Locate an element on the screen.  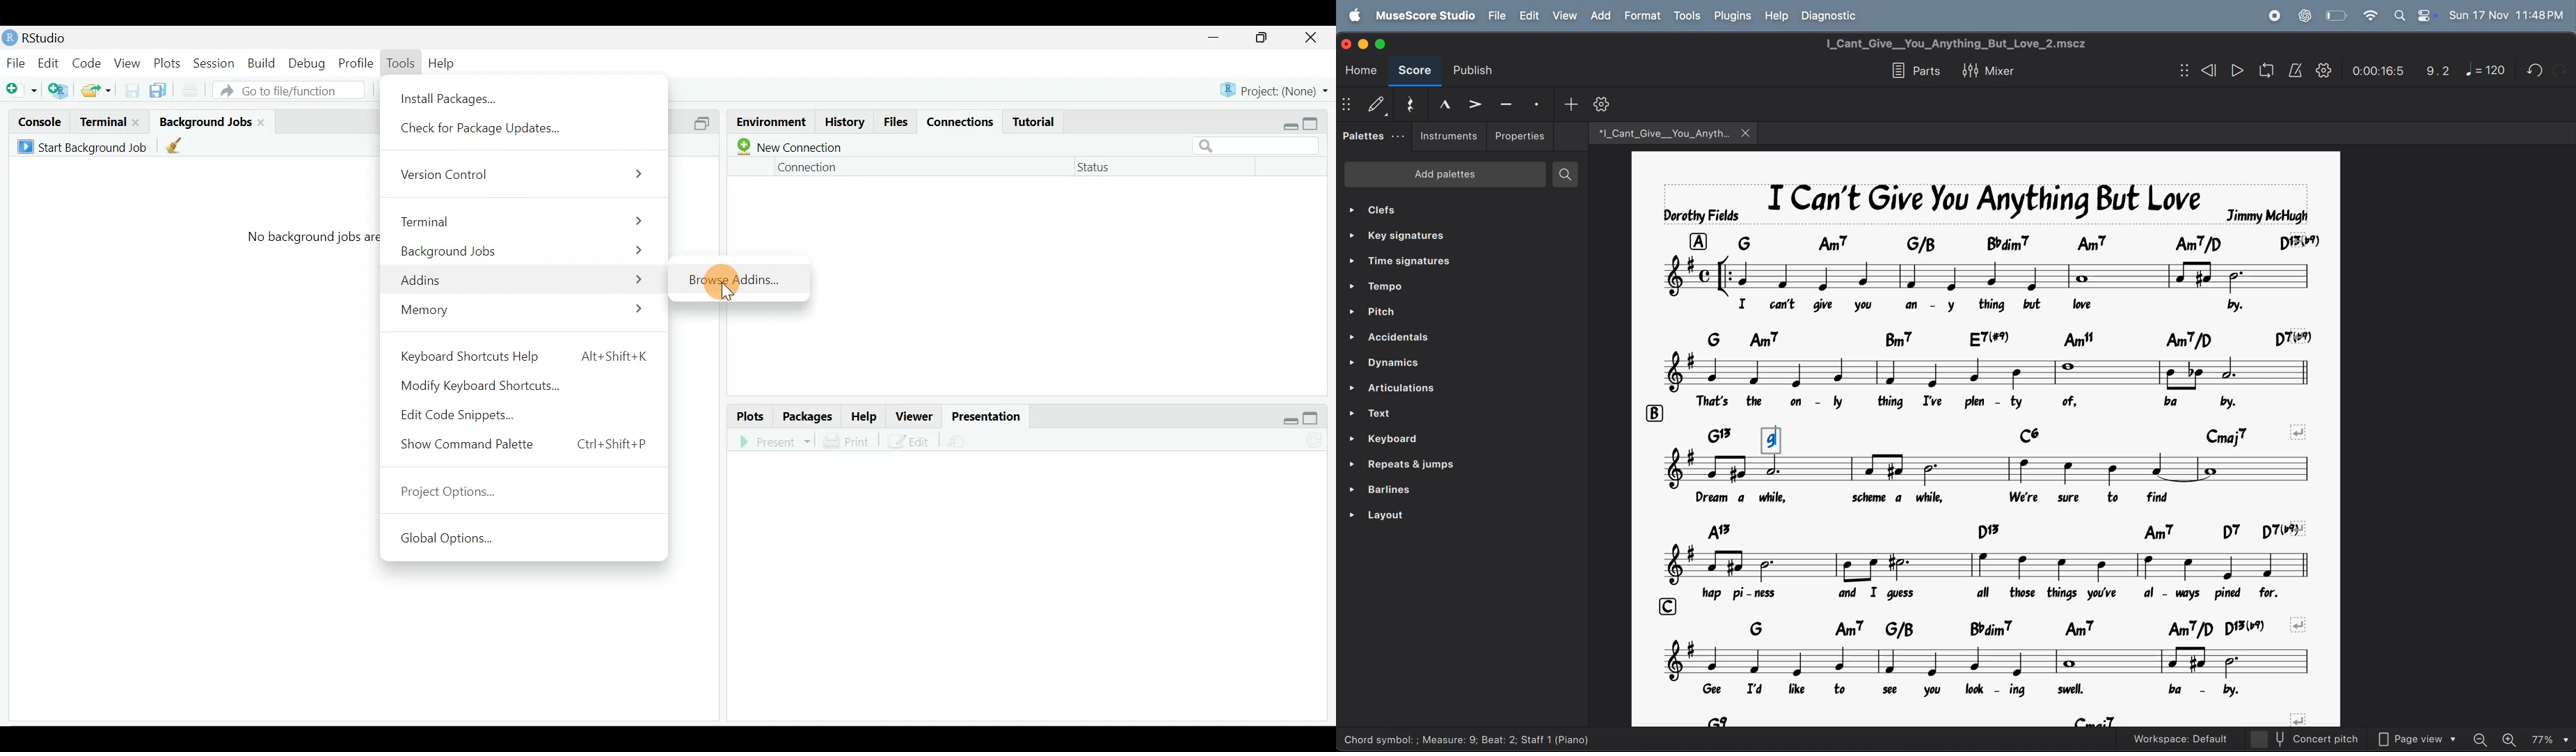
Background Jobs > is located at coordinates (526, 249).